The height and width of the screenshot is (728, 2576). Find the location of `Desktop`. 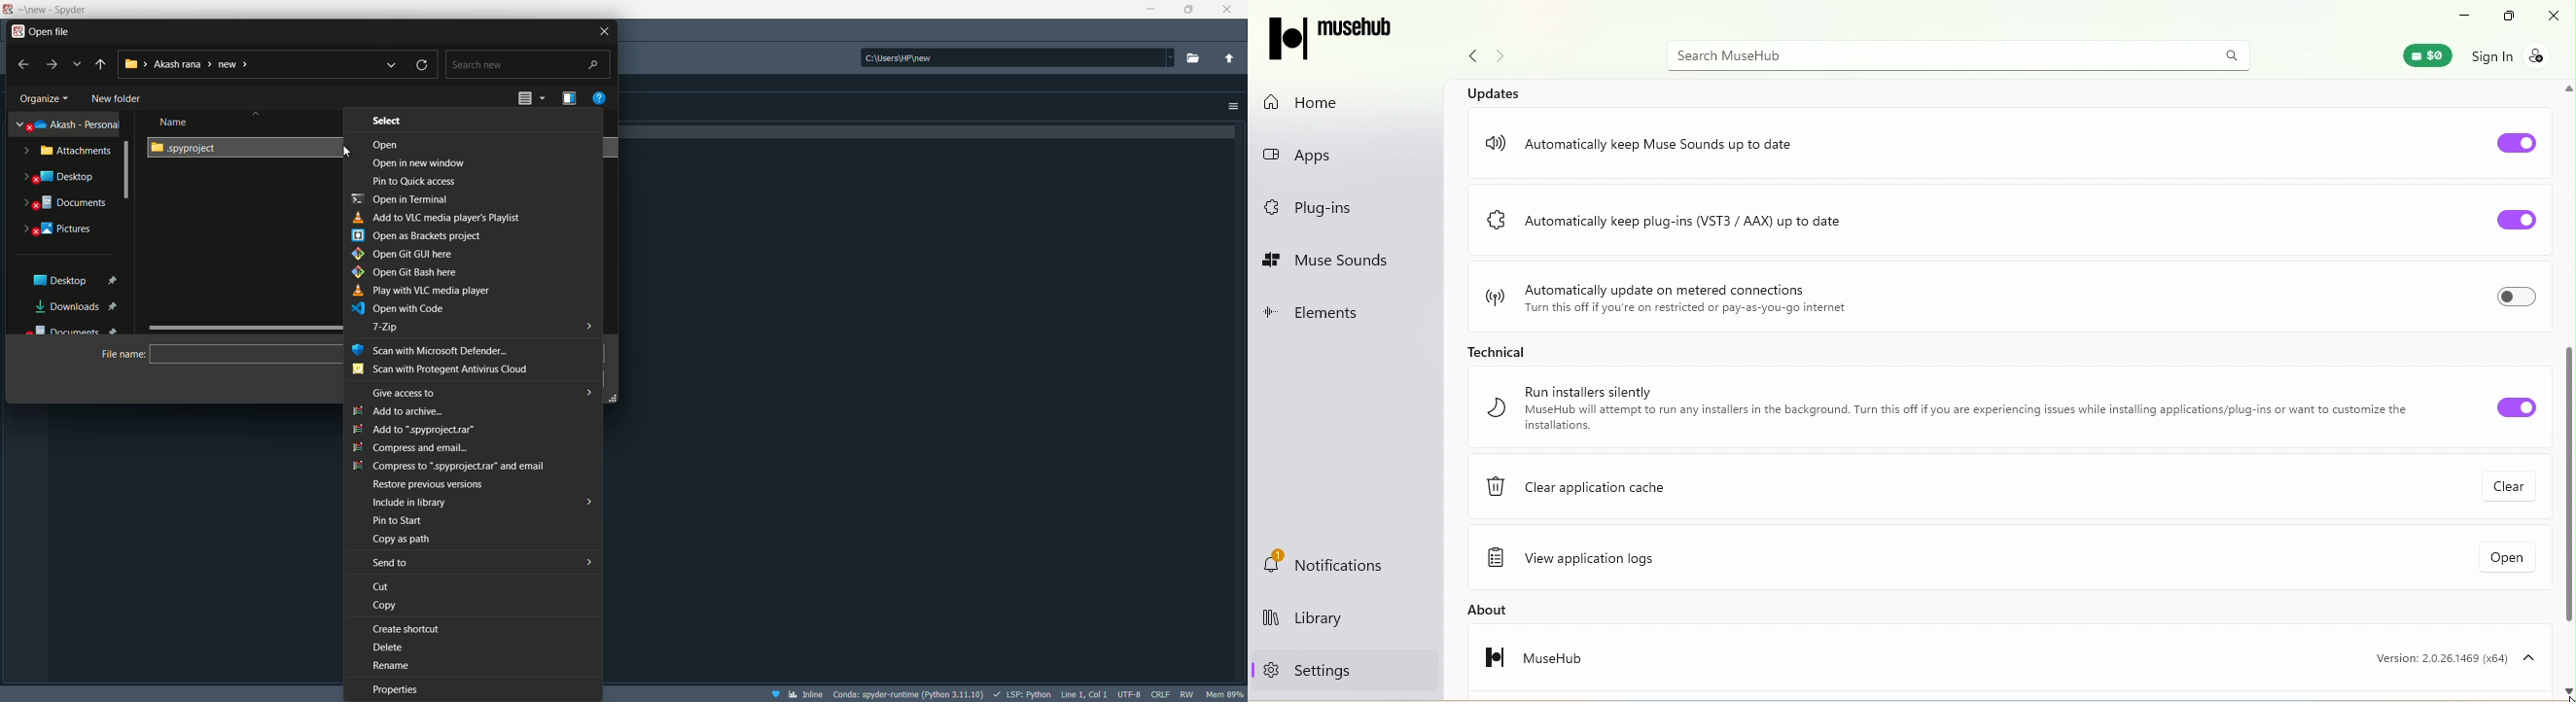

Desktop is located at coordinates (62, 177).